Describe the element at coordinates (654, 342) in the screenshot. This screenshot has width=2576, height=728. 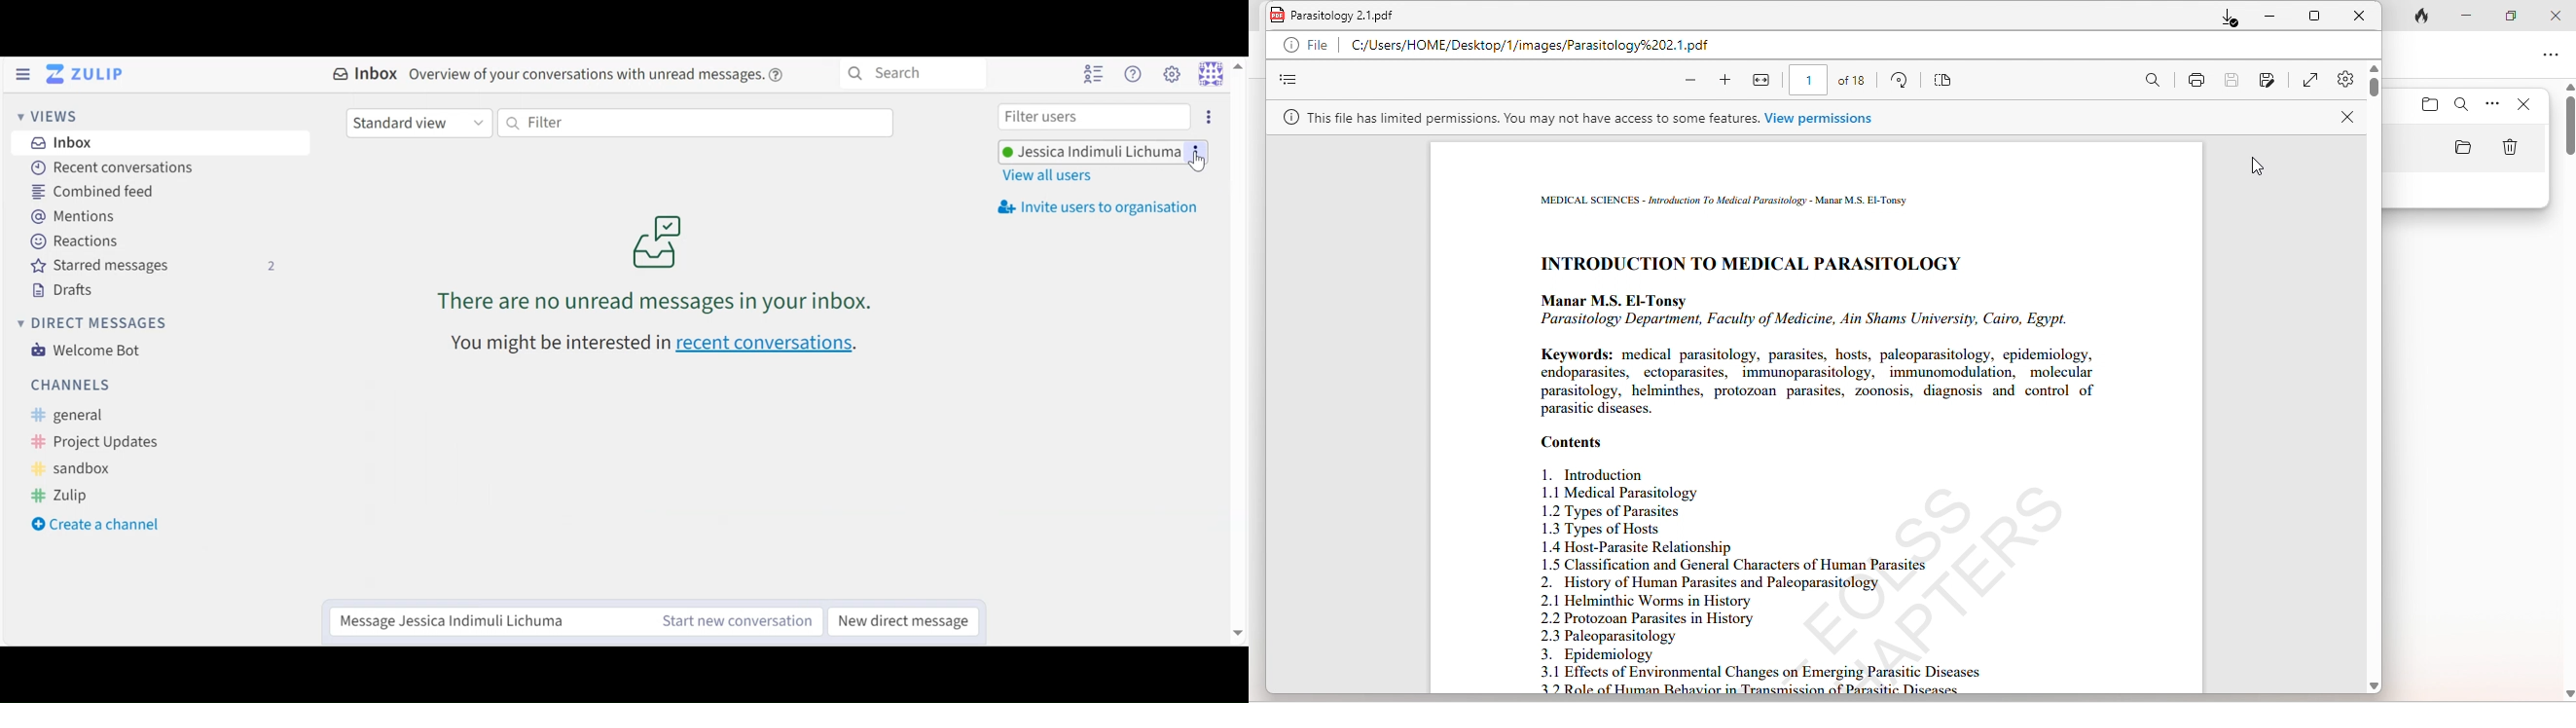
I see `recent conversations` at that location.